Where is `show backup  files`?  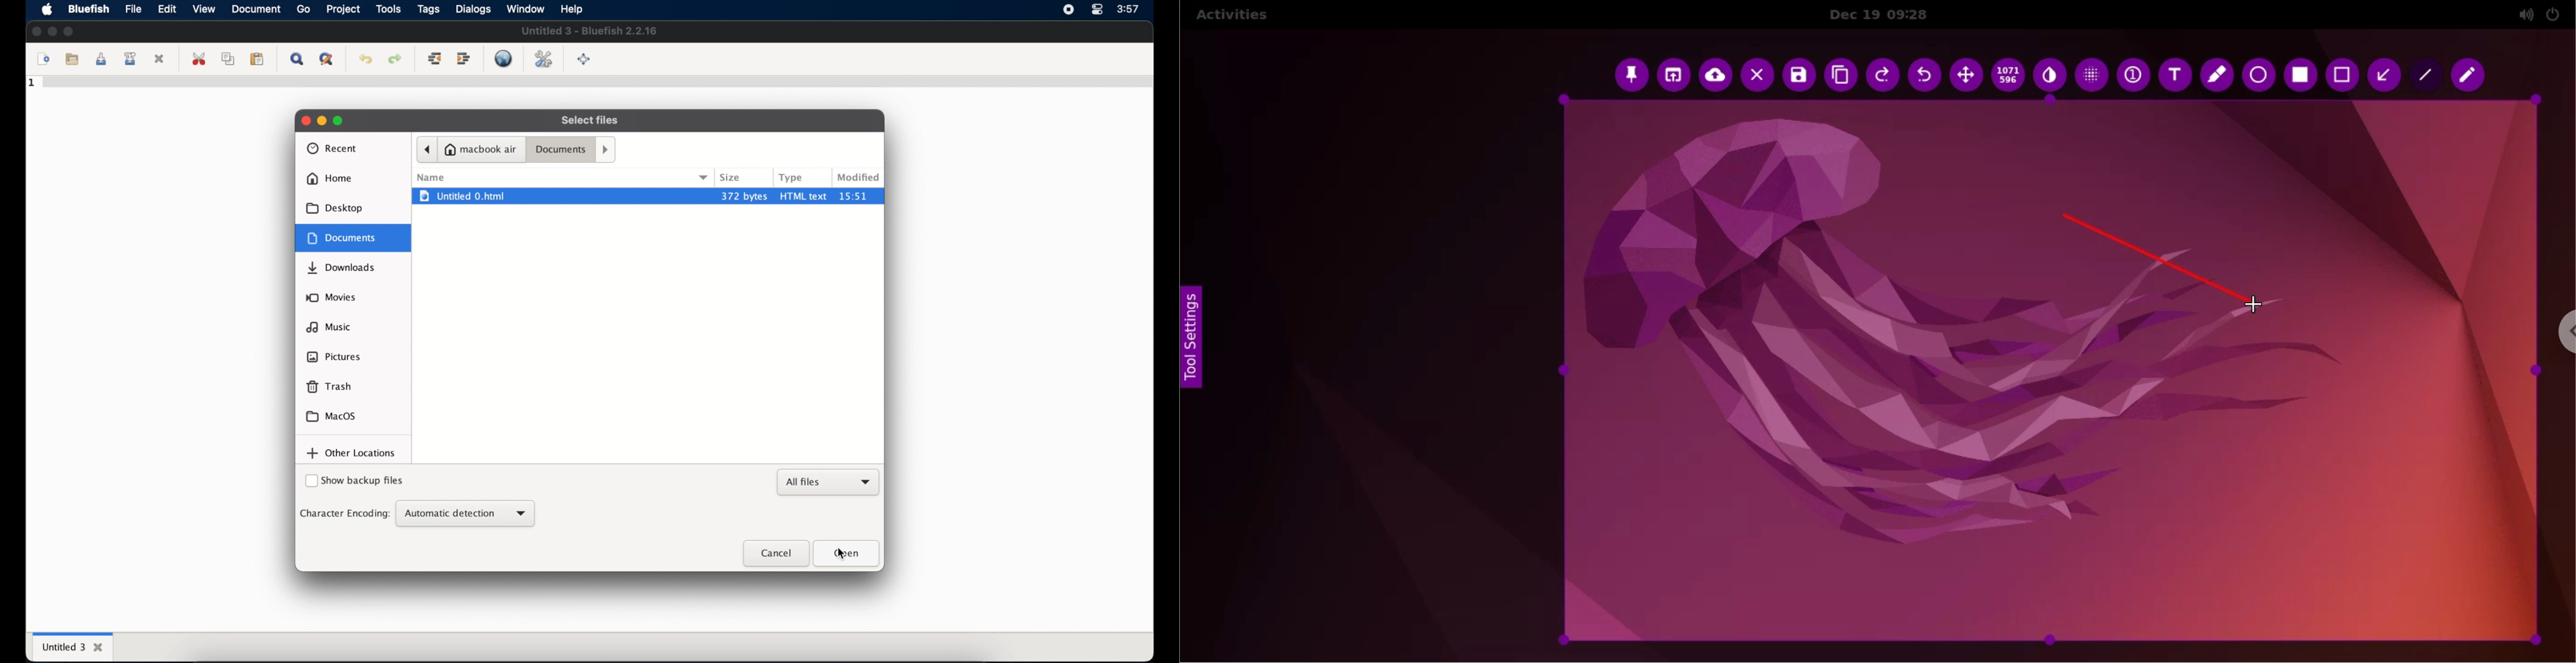 show backup  files is located at coordinates (354, 482).